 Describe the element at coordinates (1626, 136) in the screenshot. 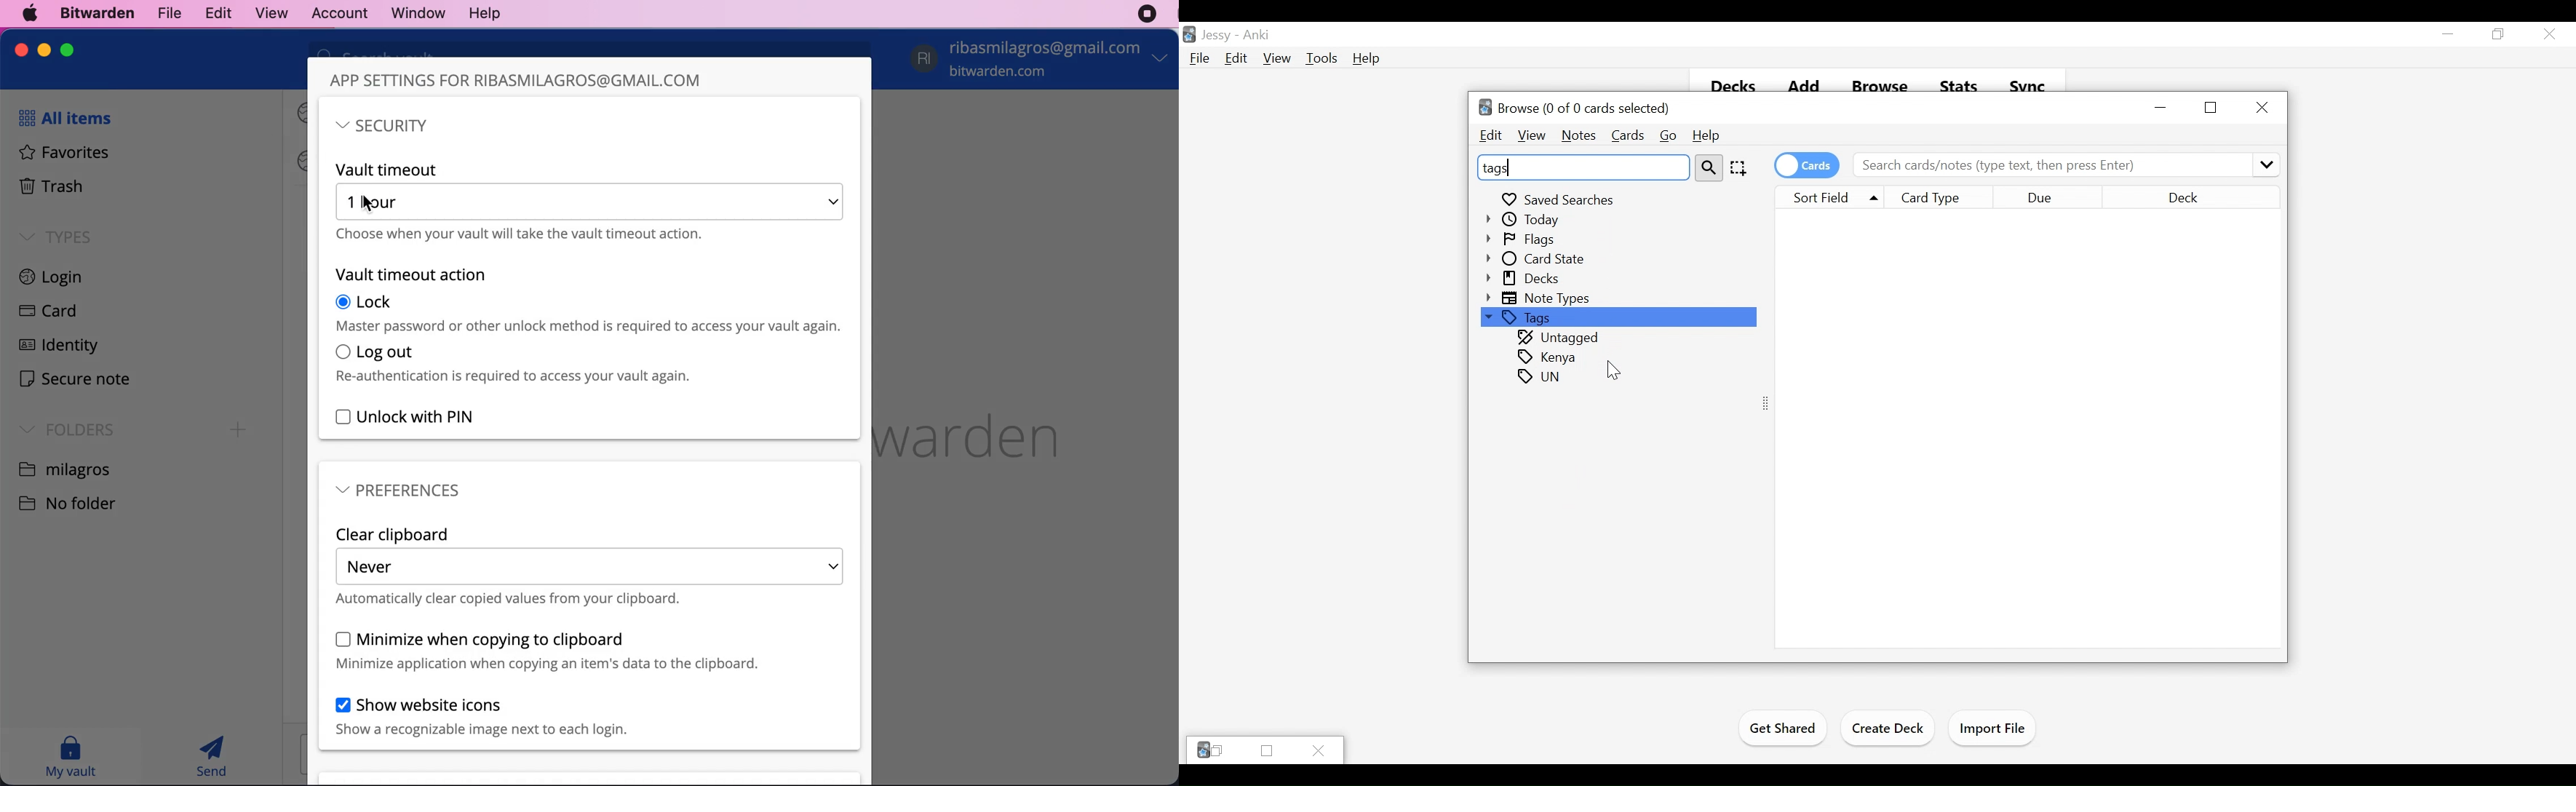

I see `Cards` at that location.